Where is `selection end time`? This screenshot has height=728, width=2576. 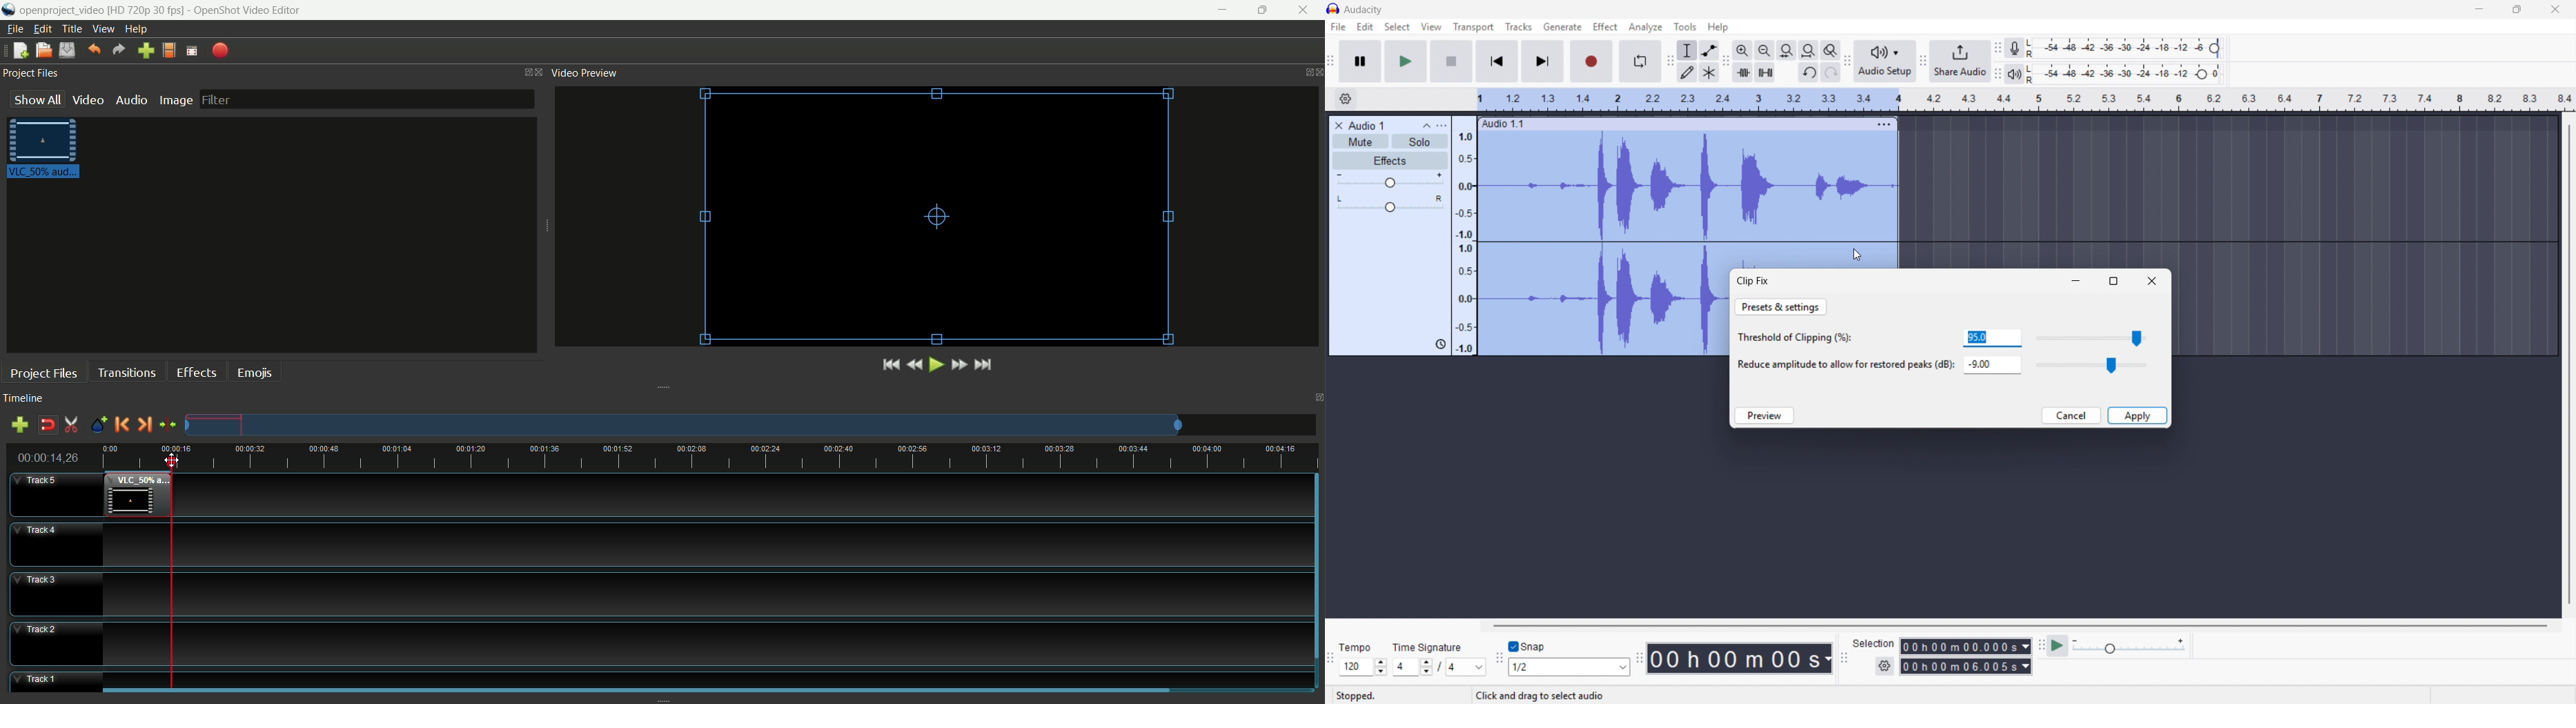 selection end time is located at coordinates (1966, 667).